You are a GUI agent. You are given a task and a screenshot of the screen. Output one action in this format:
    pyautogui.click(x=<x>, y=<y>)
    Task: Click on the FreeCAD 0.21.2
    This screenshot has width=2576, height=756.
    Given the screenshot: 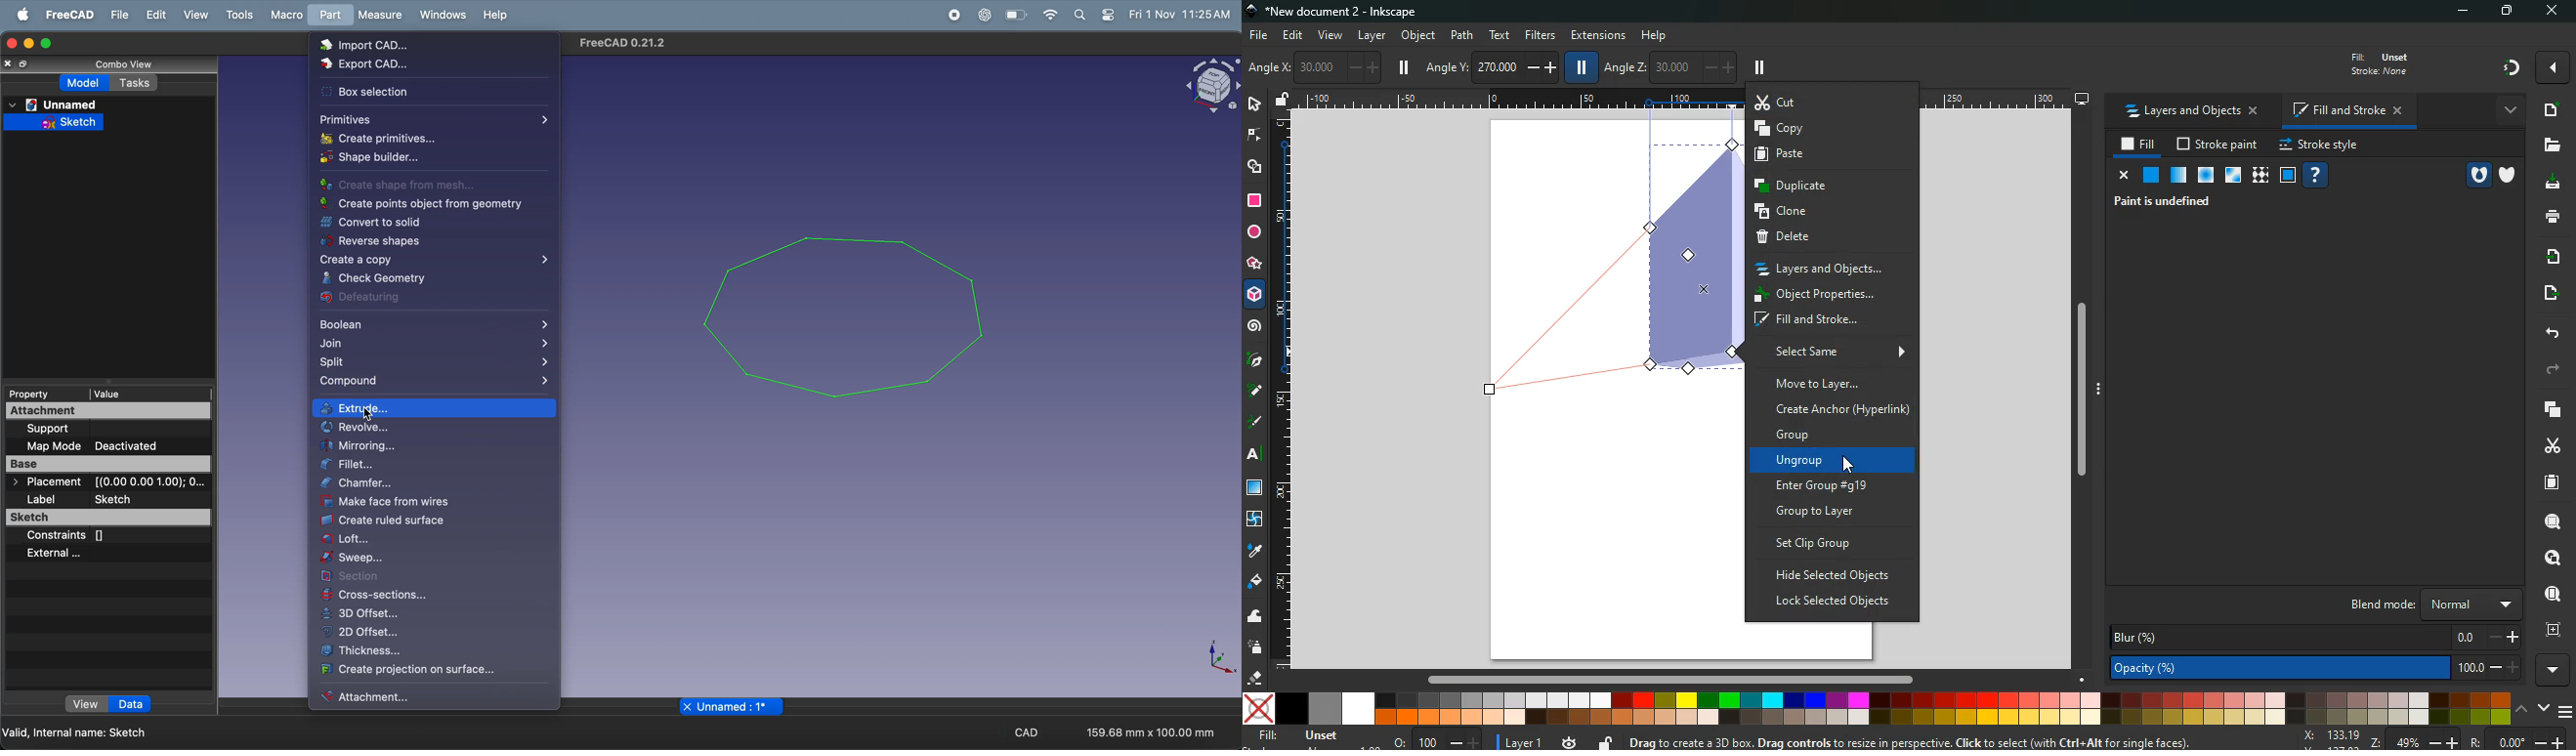 What is the action you would take?
    pyautogui.click(x=627, y=42)
    